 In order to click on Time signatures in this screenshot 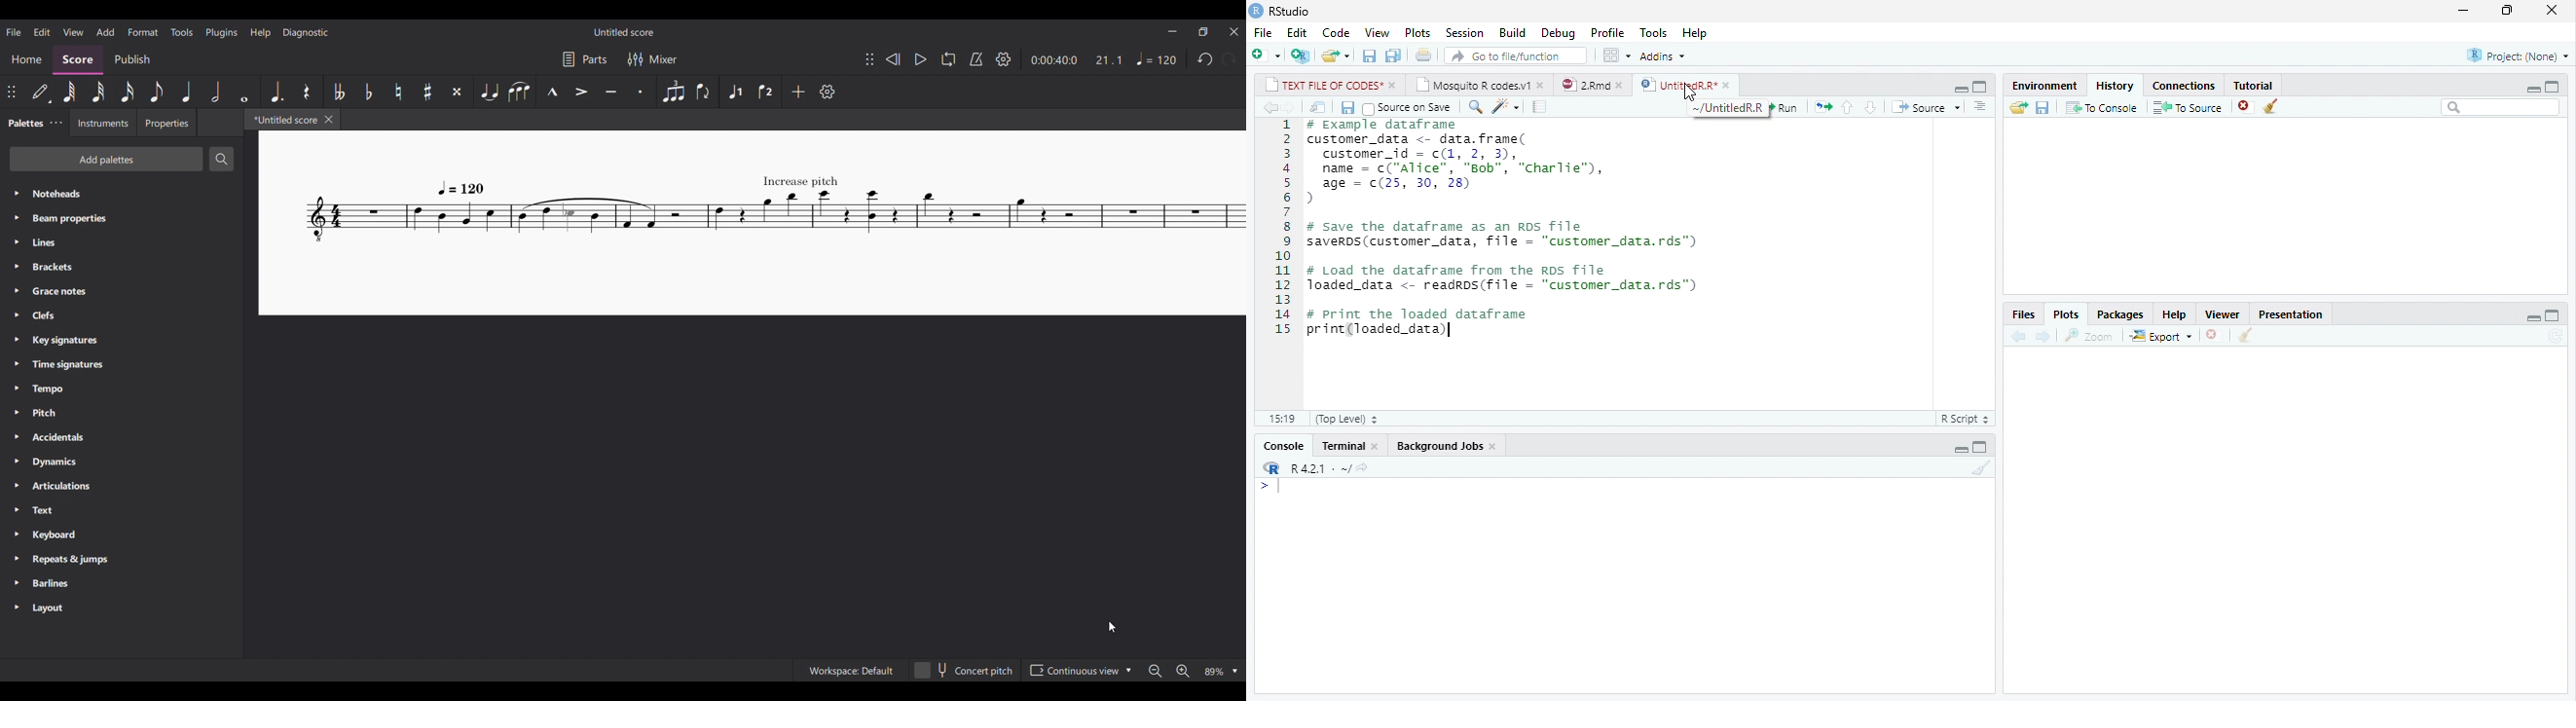, I will do `click(121, 365)`.